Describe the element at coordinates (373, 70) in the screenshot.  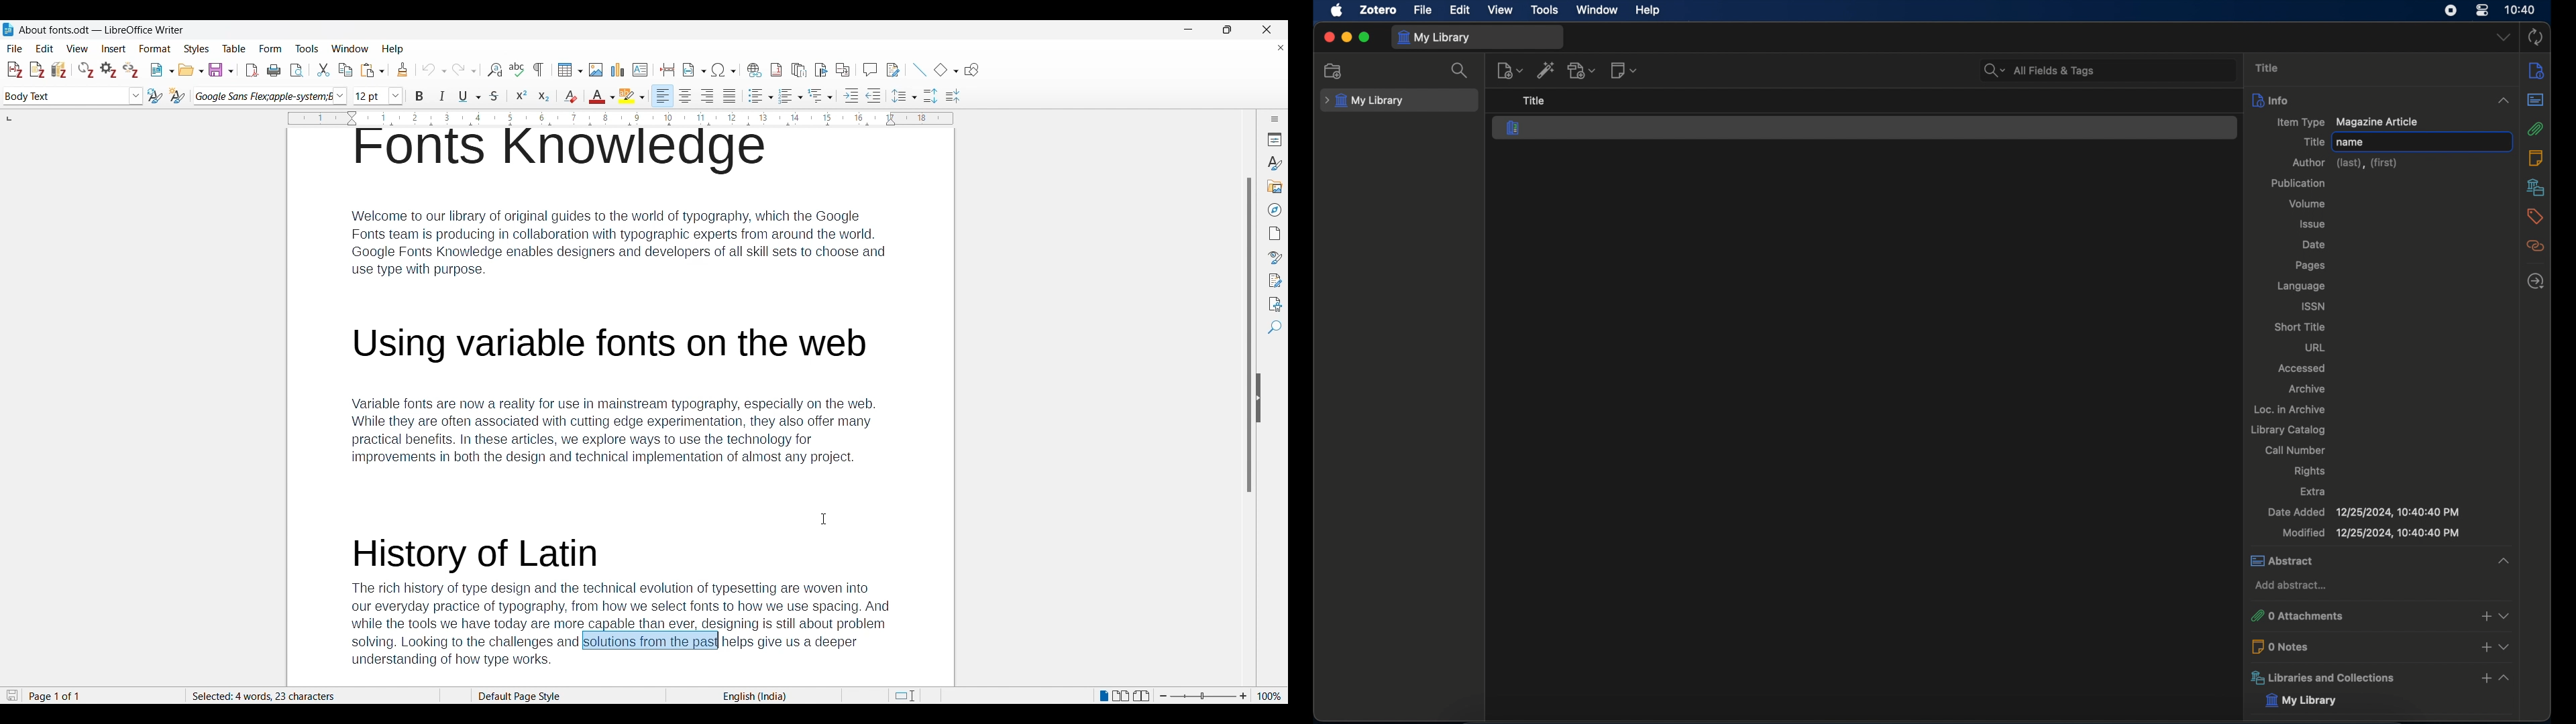
I see `Paste and paste options` at that location.